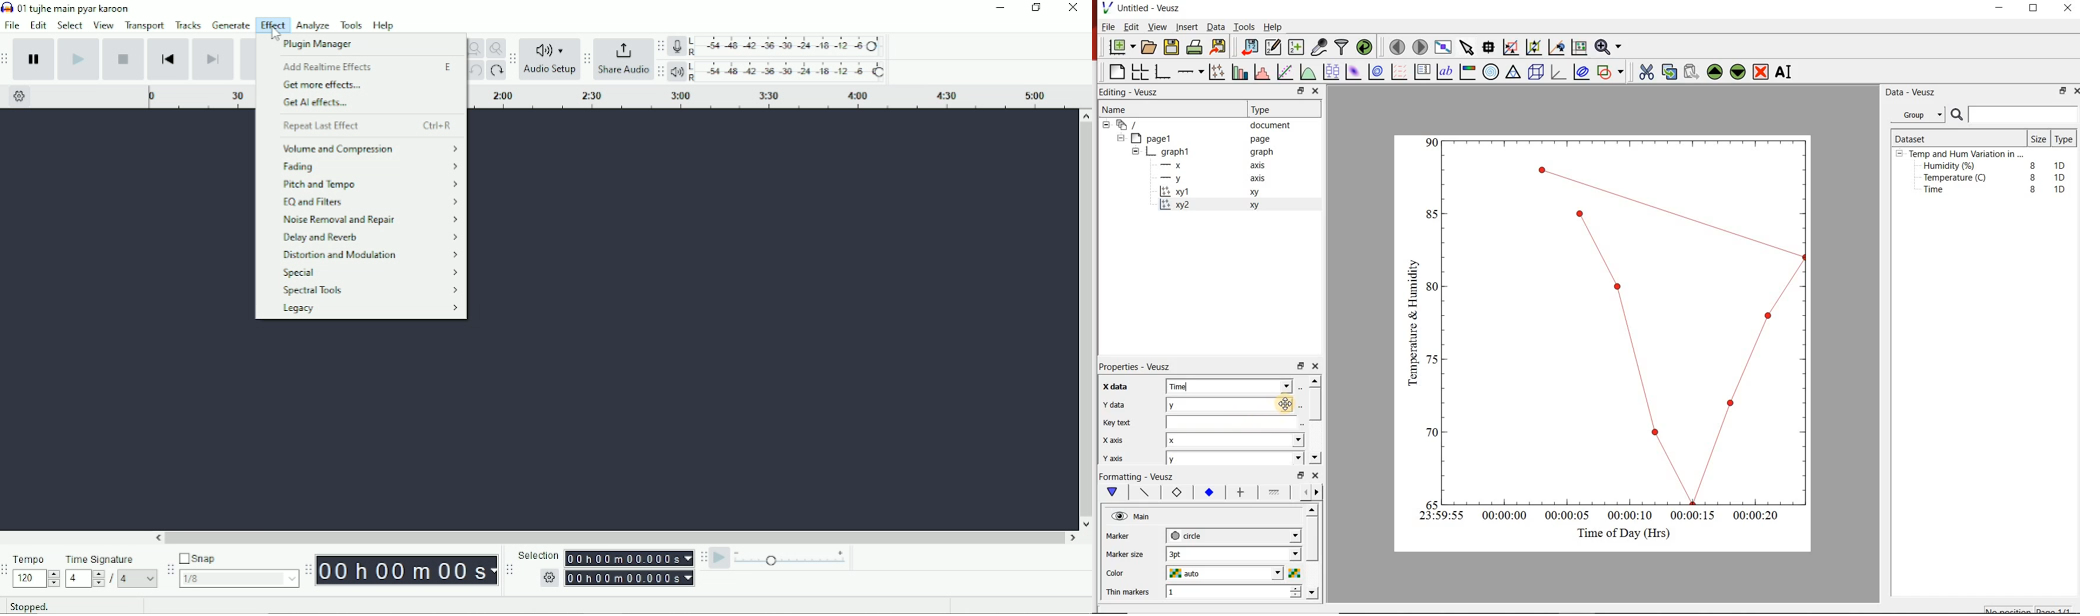  Describe the element at coordinates (325, 104) in the screenshot. I see `Get AI effects` at that location.